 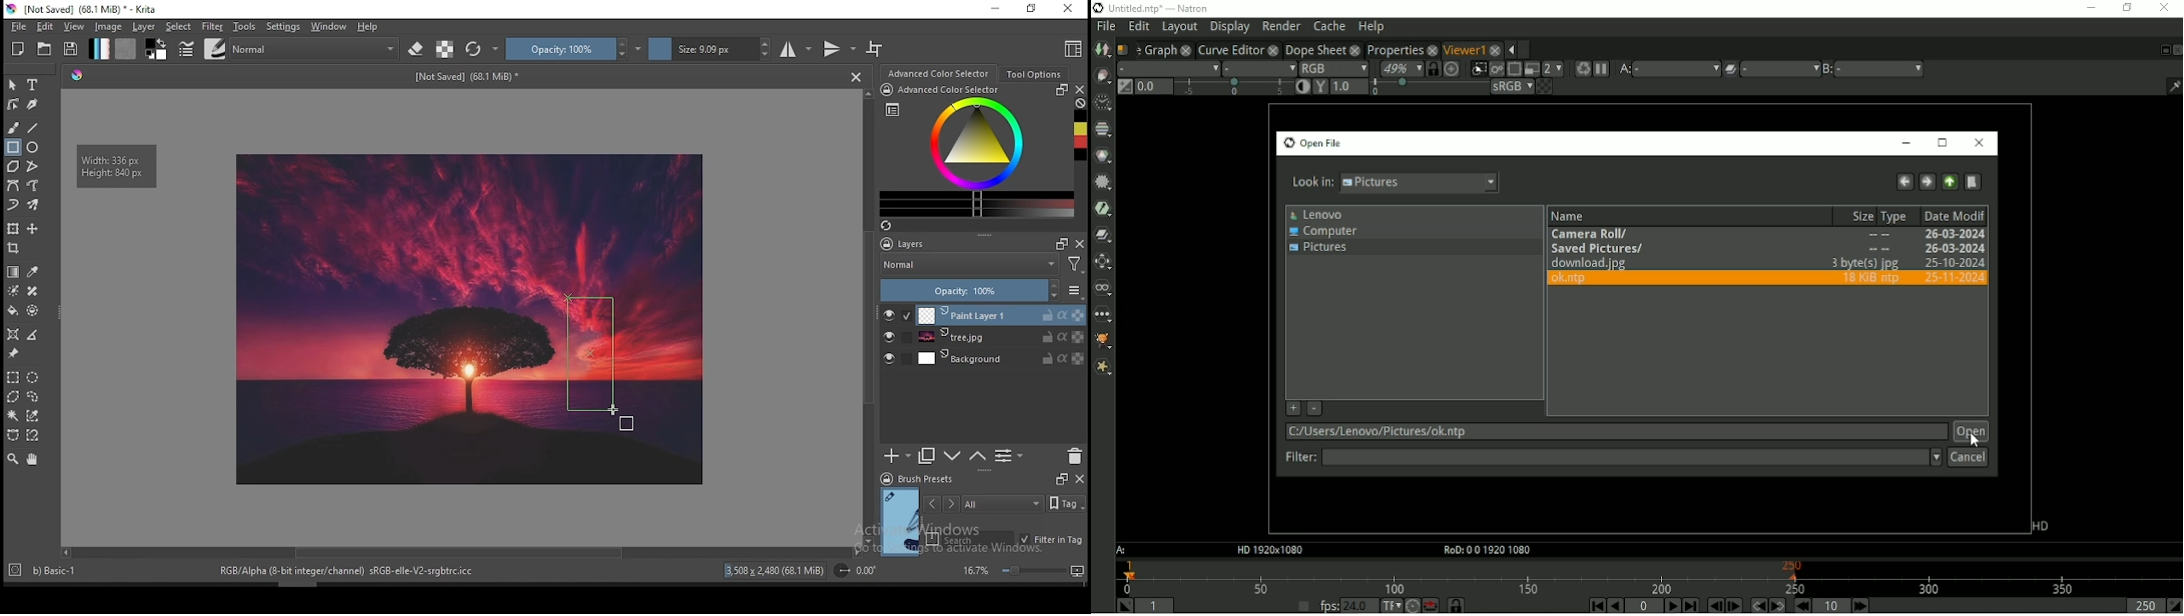 What do you see at coordinates (13, 85) in the screenshot?
I see `selectshapes tool` at bounding box center [13, 85].